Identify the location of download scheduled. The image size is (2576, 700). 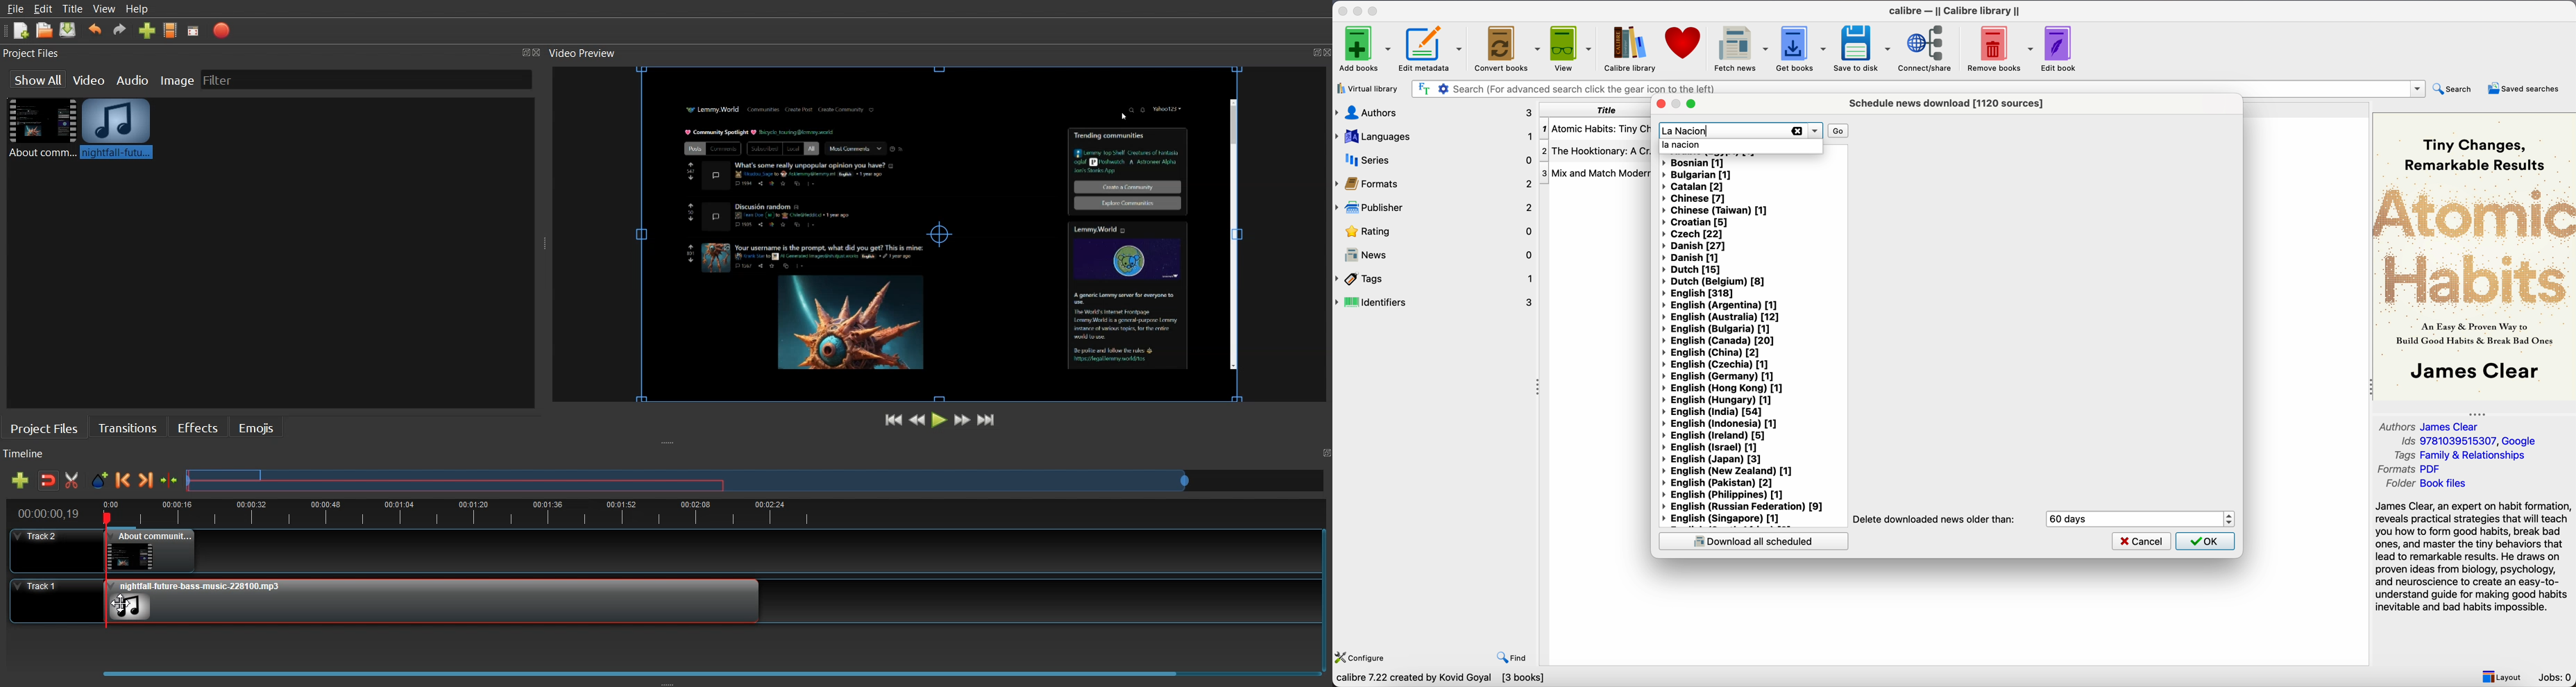
(1753, 541).